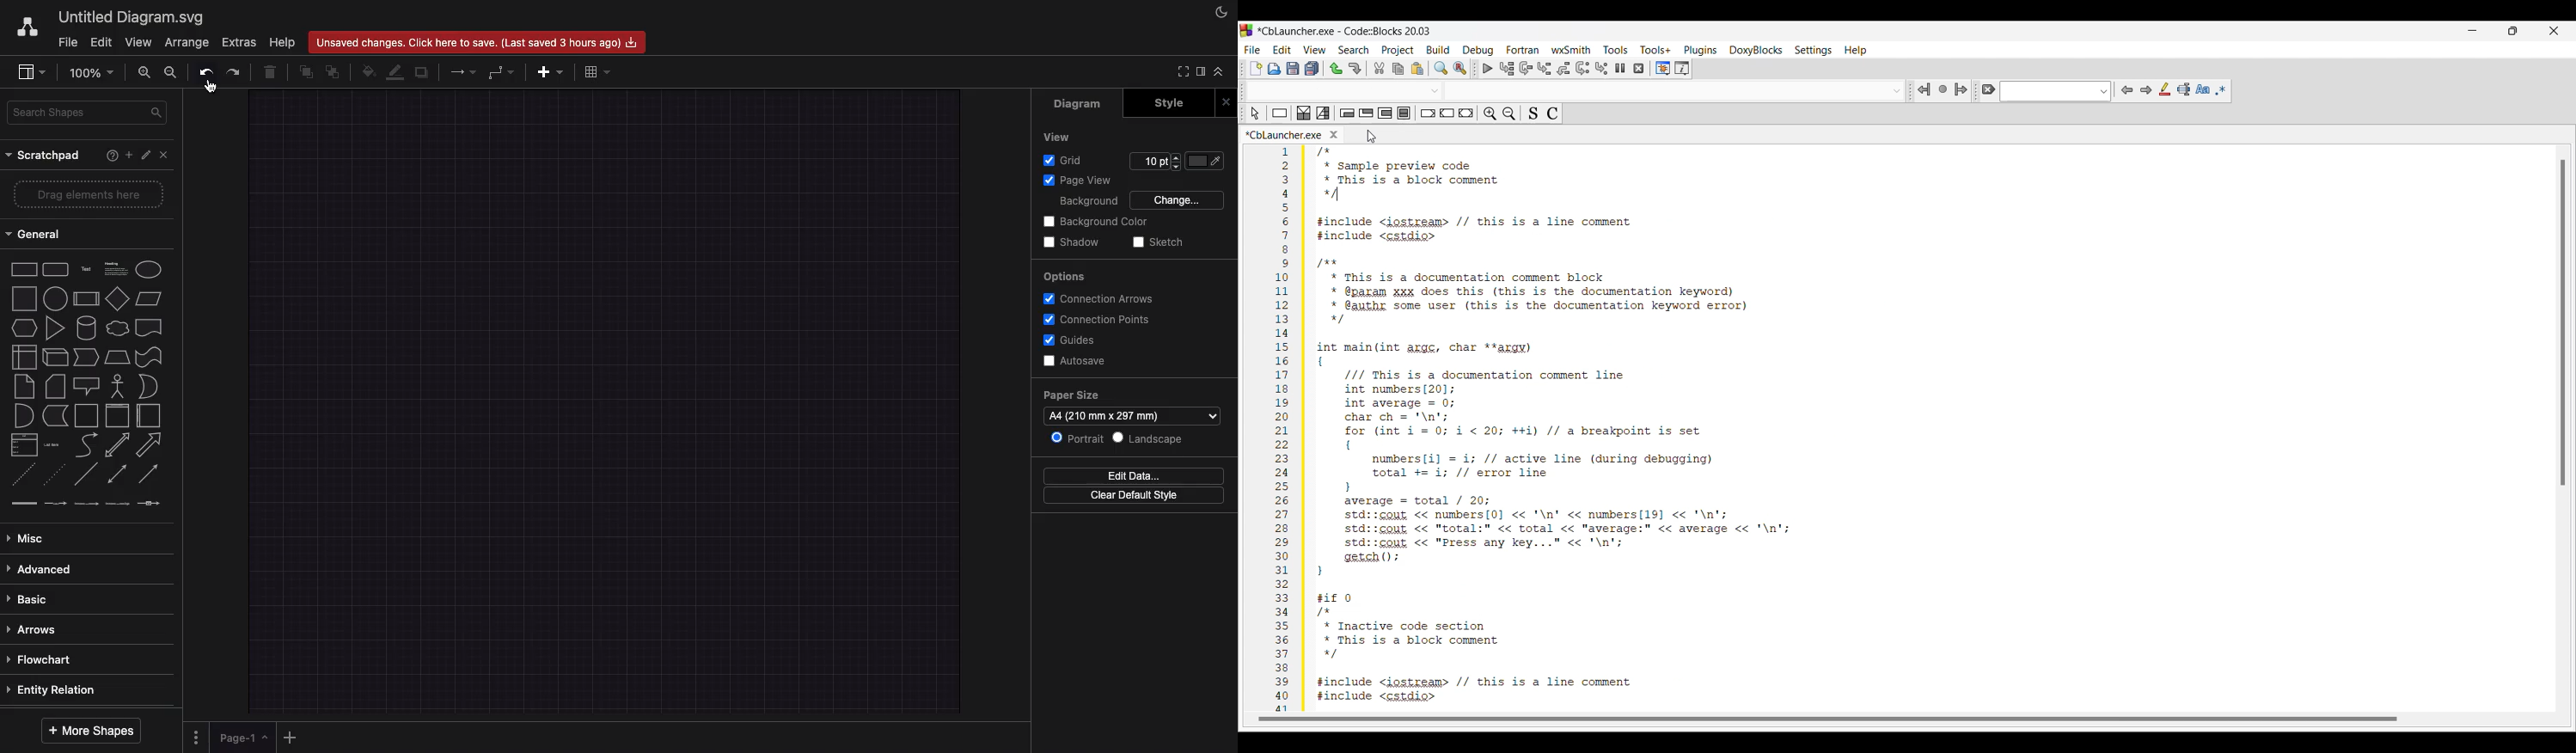 This screenshot has height=756, width=2576. What do you see at coordinates (1639, 68) in the screenshot?
I see `Stop debugger` at bounding box center [1639, 68].